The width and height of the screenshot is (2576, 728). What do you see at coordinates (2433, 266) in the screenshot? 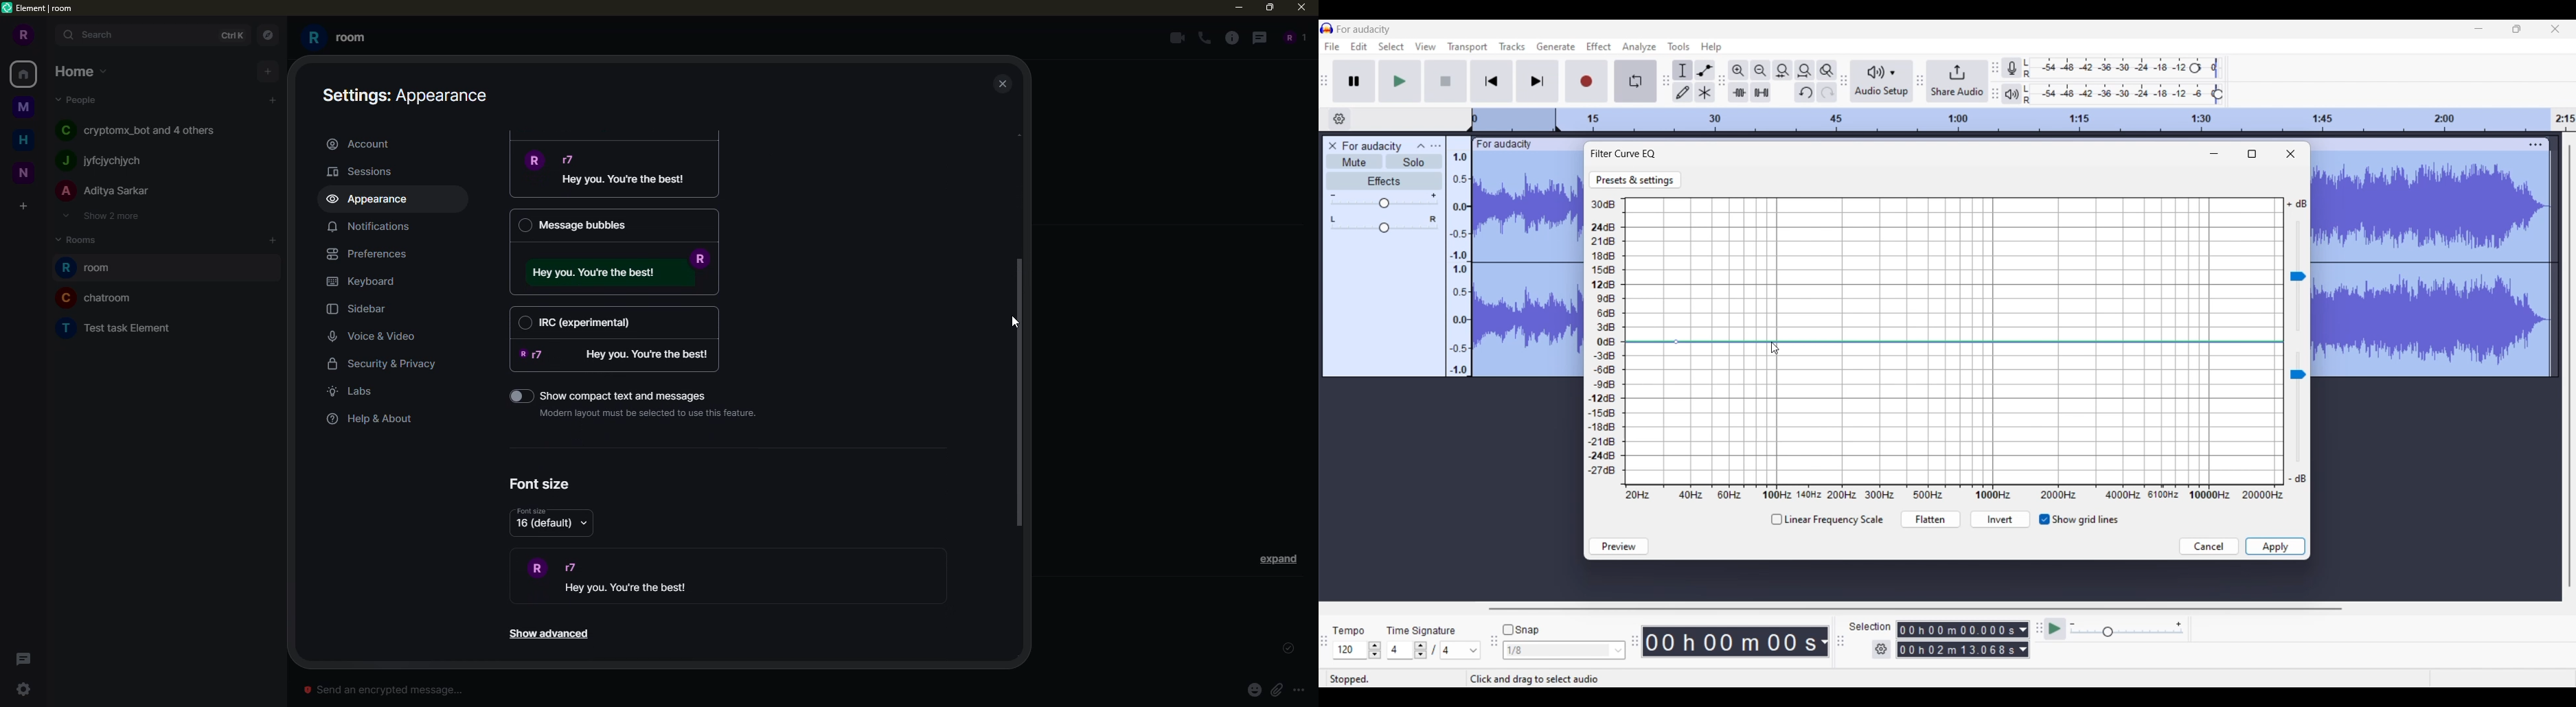
I see `Track selected` at bounding box center [2433, 266].